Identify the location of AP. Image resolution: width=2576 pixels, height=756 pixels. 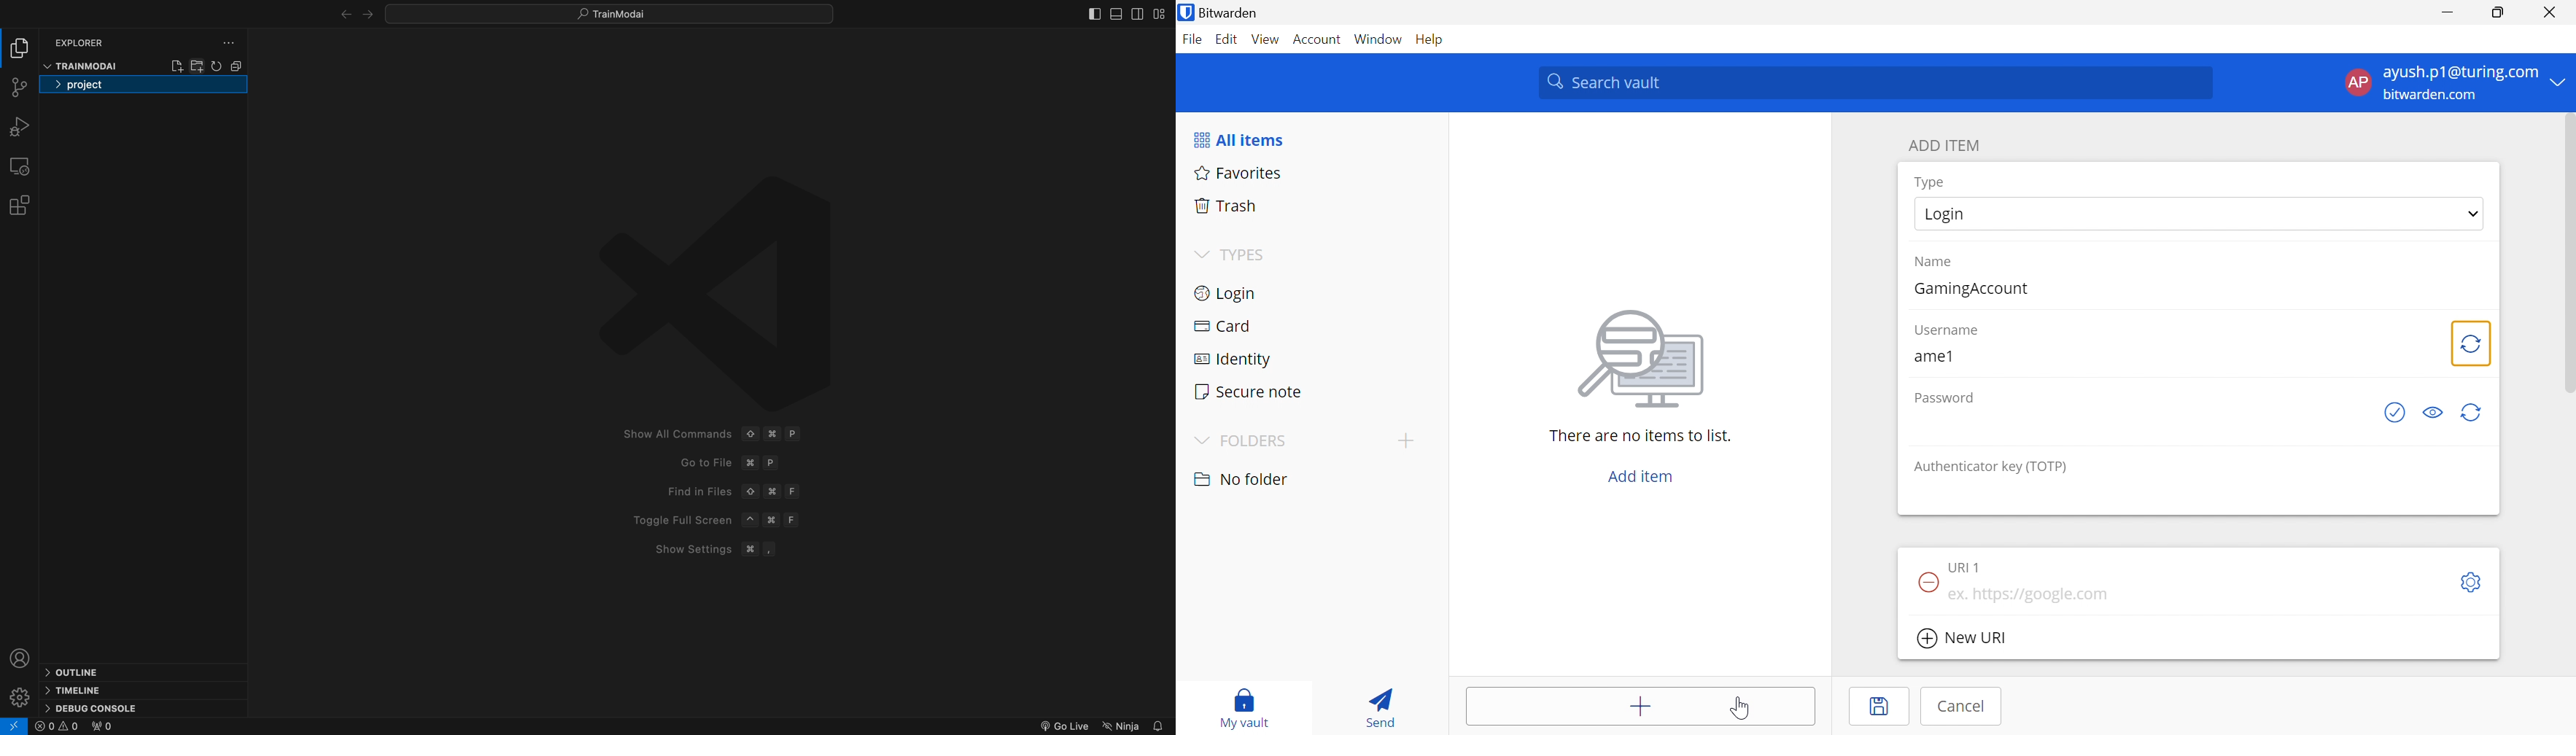
(2359, 82).